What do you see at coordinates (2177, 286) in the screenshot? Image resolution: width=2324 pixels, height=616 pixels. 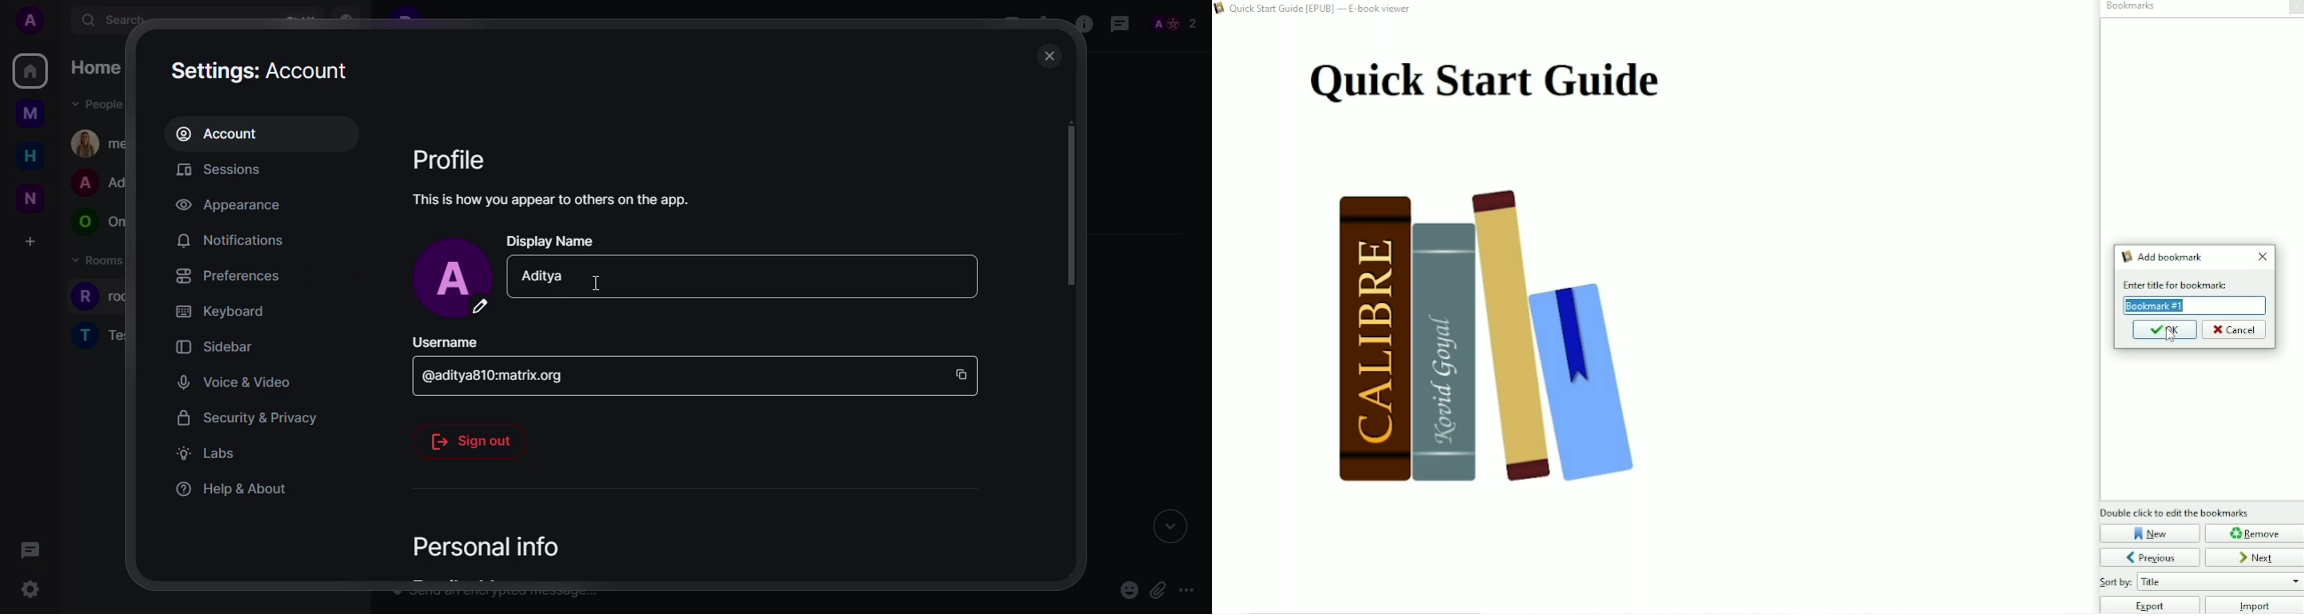 I see `text` at bounding box center [2177, 286].